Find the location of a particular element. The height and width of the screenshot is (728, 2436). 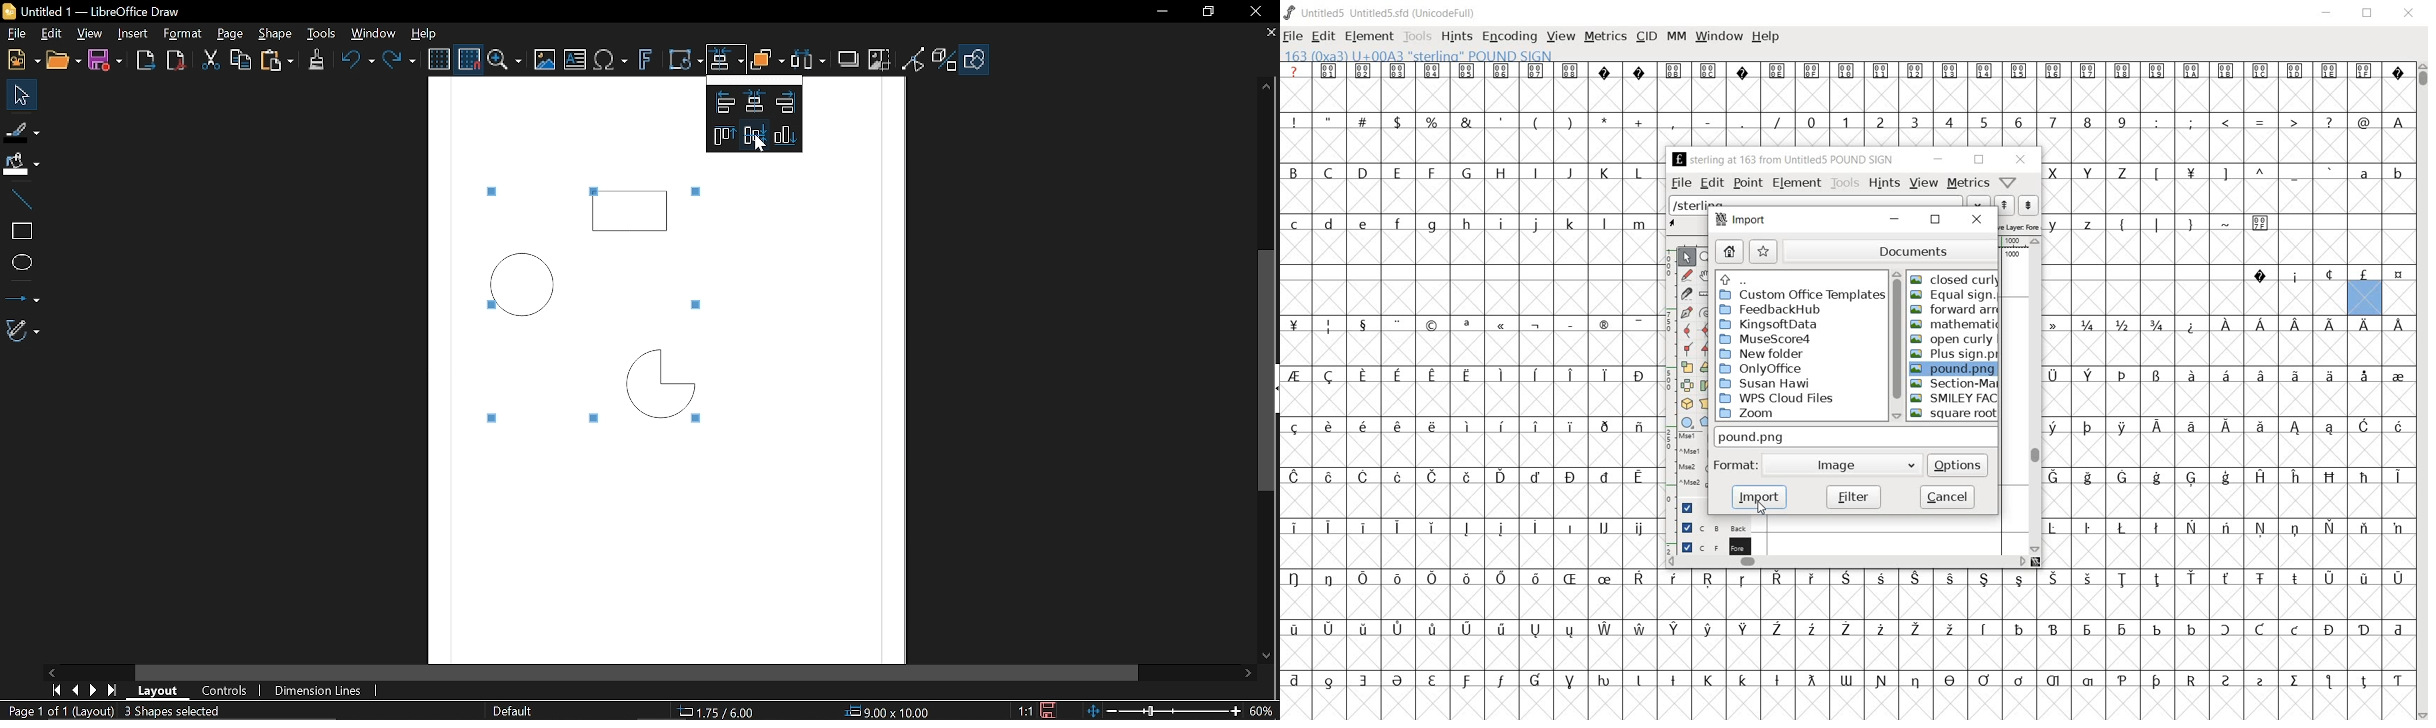

Symbol is located at coordinates (1363, 477).